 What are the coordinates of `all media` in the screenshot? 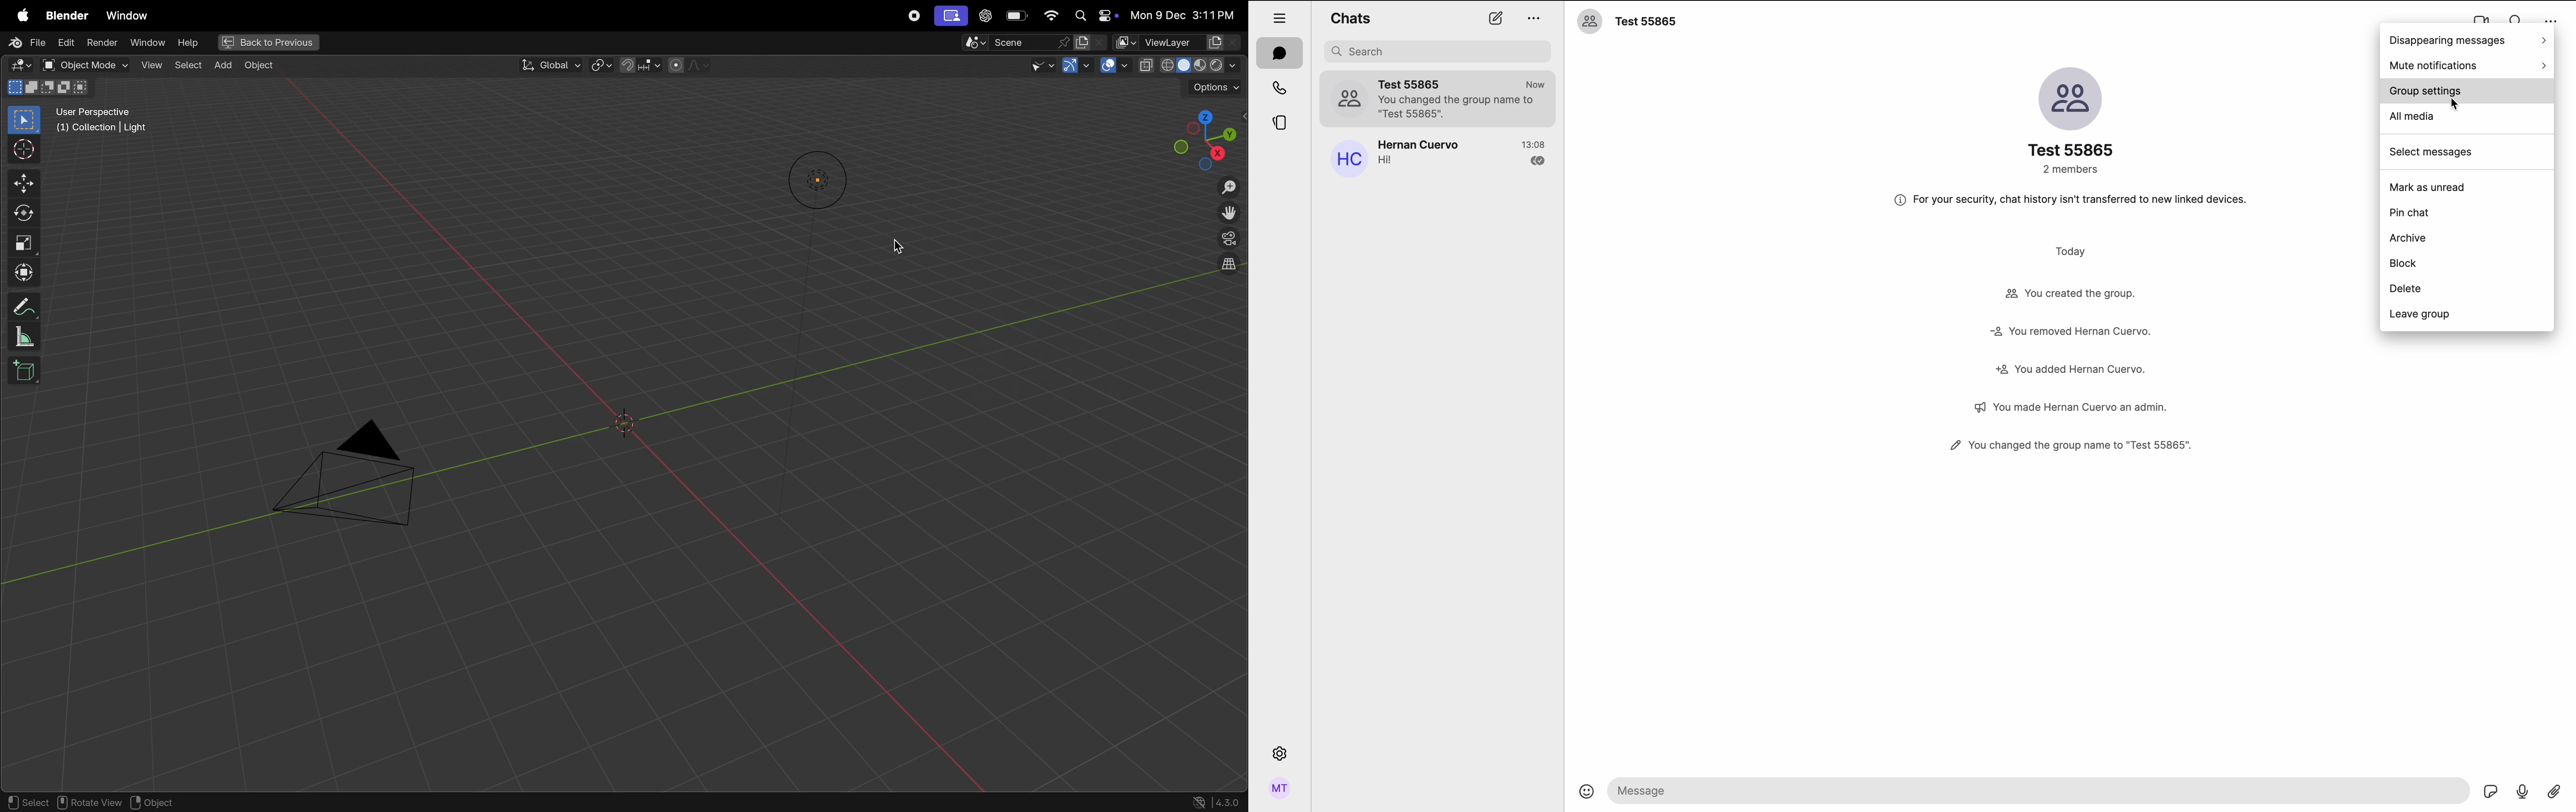 It's located at (2413, 118).